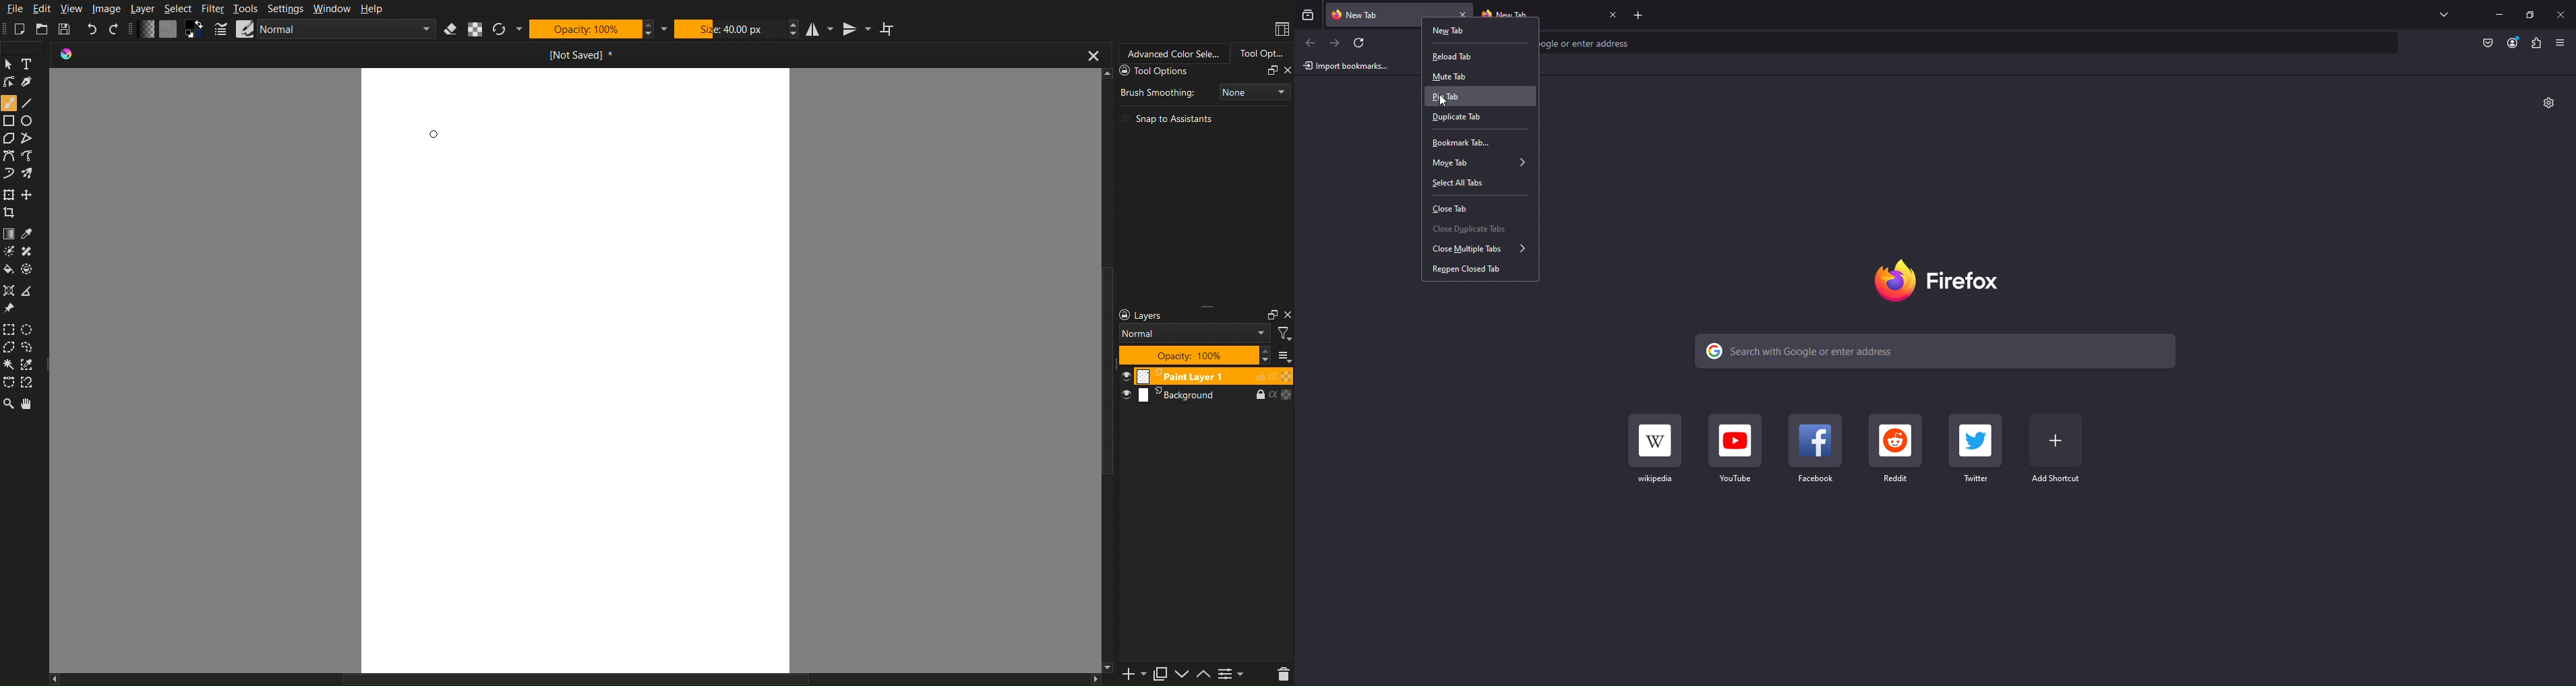 This screenshot has width=2576, height=700. What do you see at coordinates (2538, 43) in the screenshot?
I see `Plugin` at bounding box center [2538, 43].